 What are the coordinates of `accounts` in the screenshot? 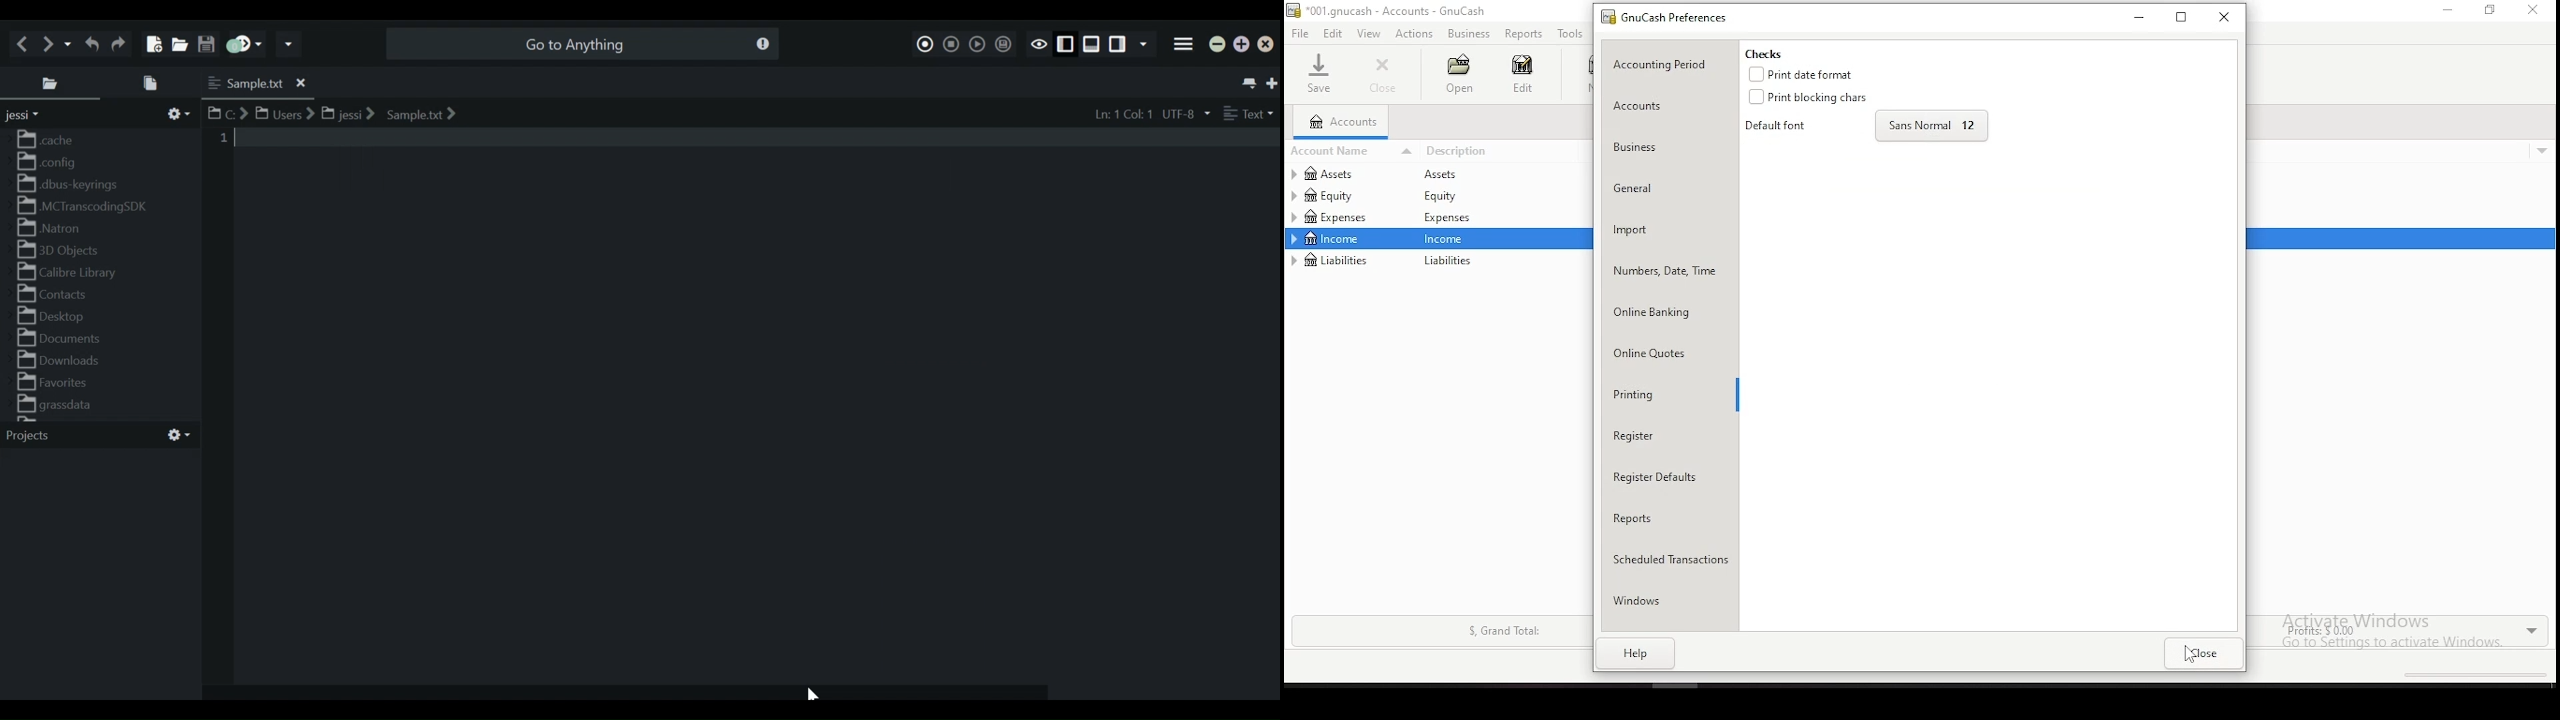 It's located at (1652, 103).